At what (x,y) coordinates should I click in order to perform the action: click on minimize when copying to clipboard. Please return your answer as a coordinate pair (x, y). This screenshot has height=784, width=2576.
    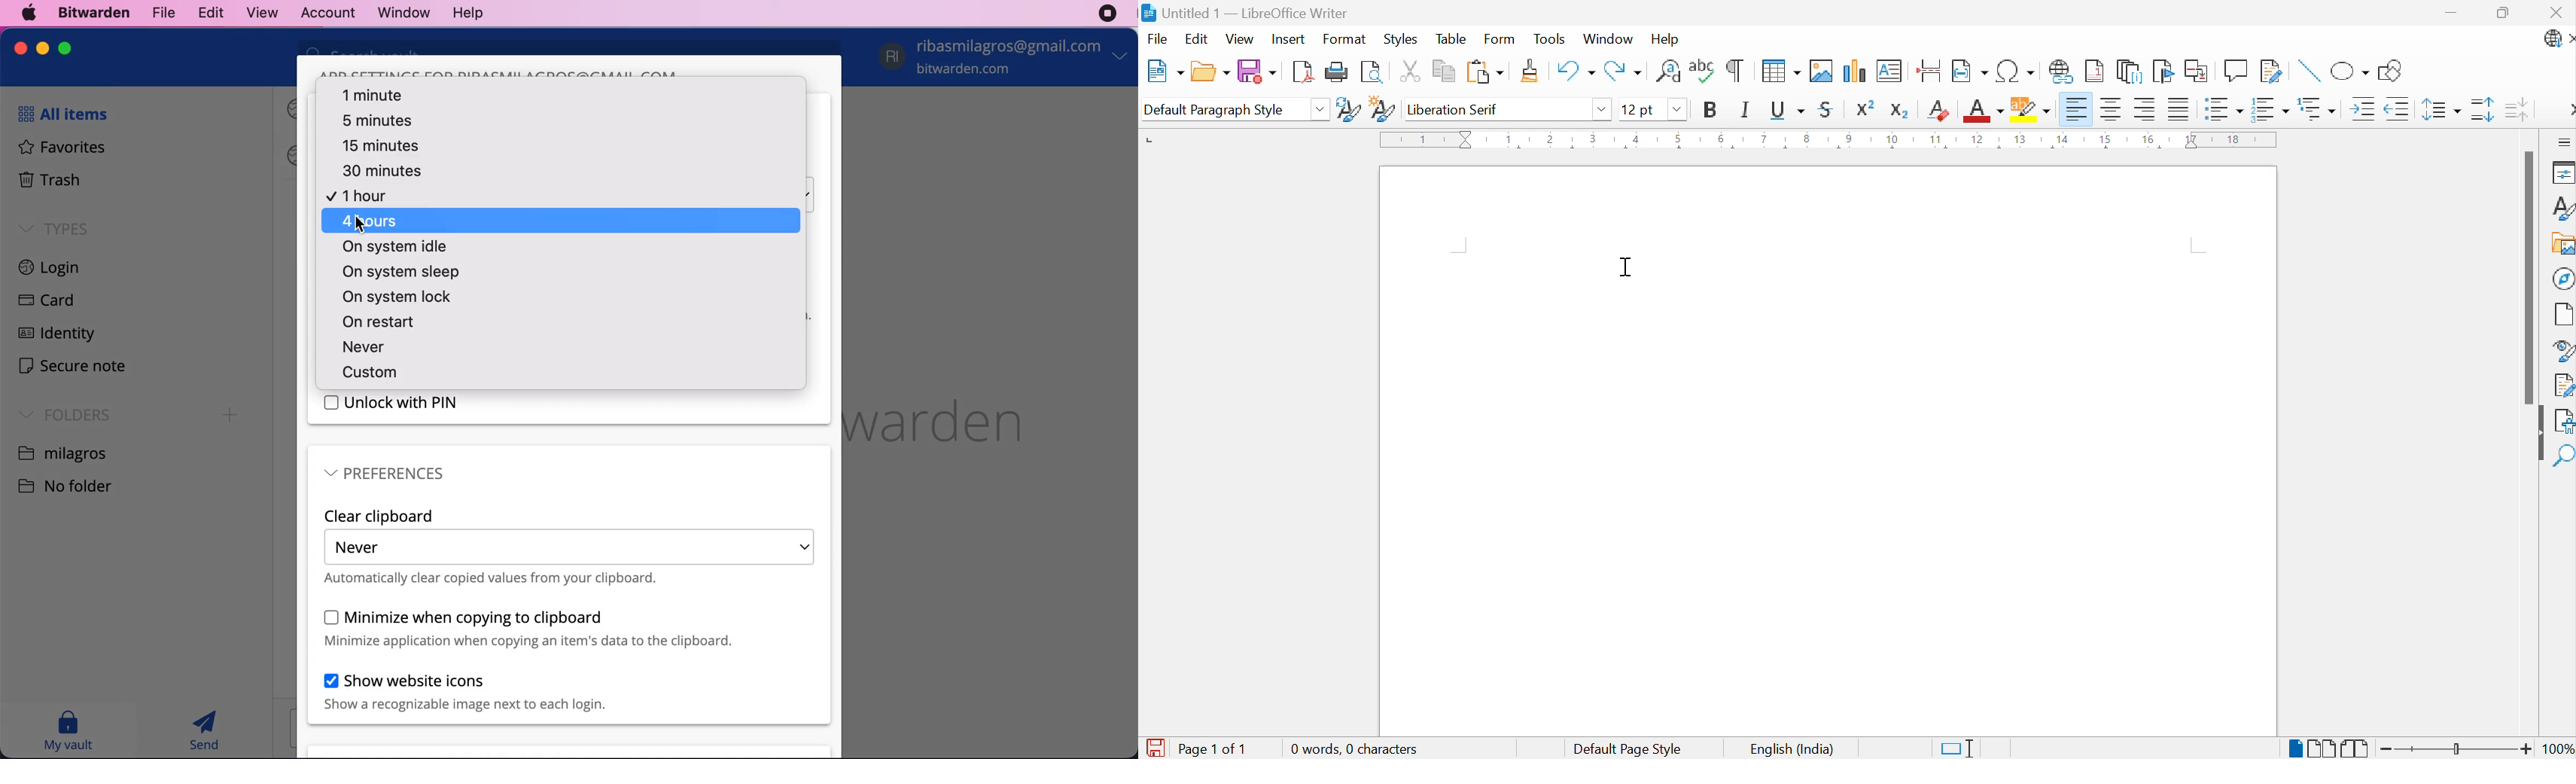
    Looking at the image, I should click on (528, 628).